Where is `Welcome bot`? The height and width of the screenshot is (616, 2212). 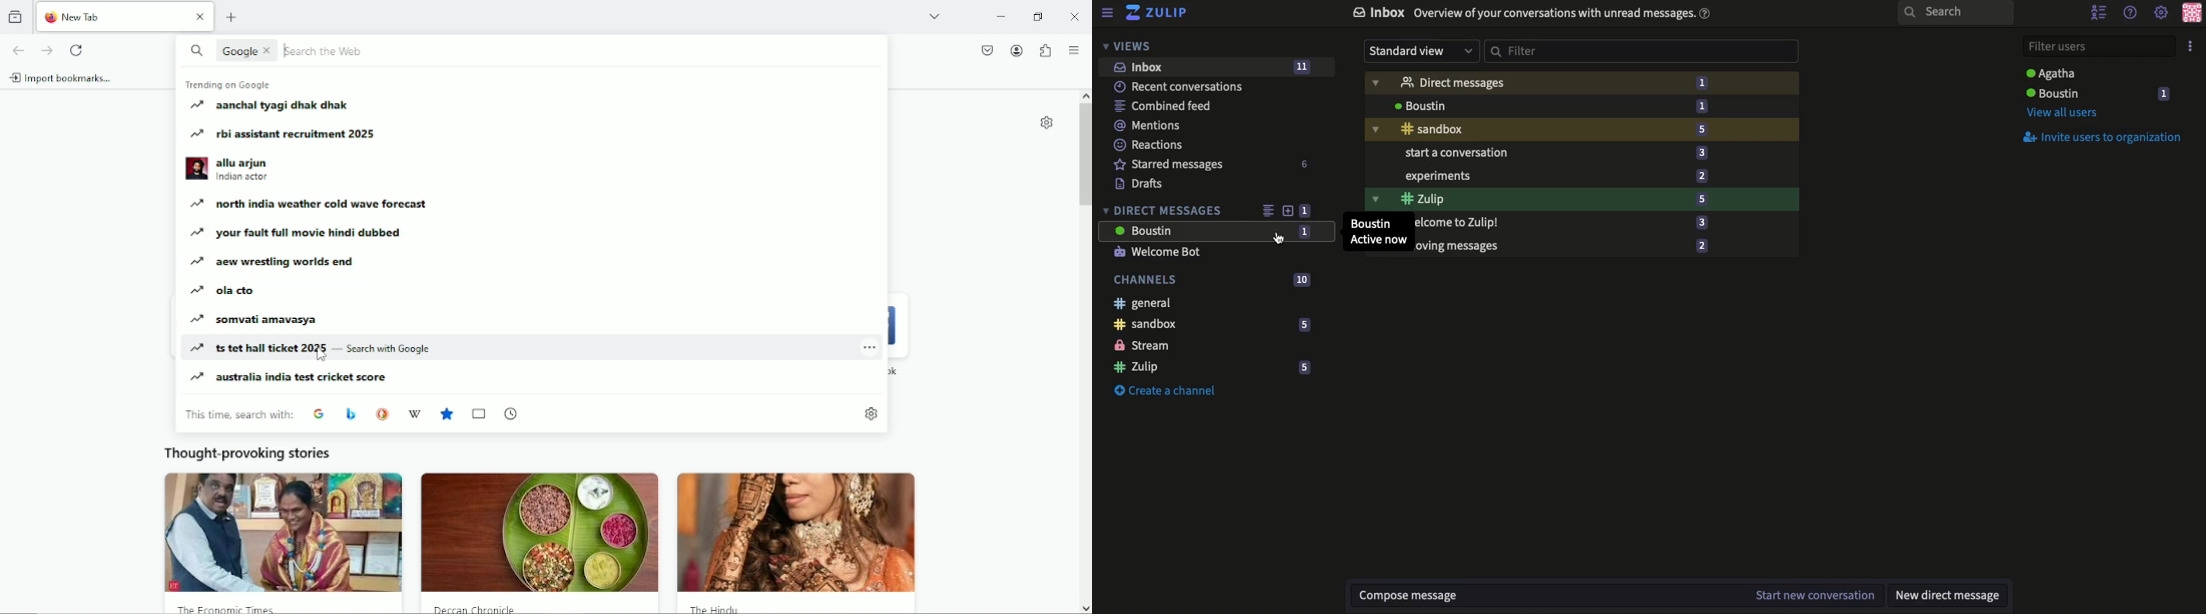
Welcome bot is located at coordinates (1162, 253).